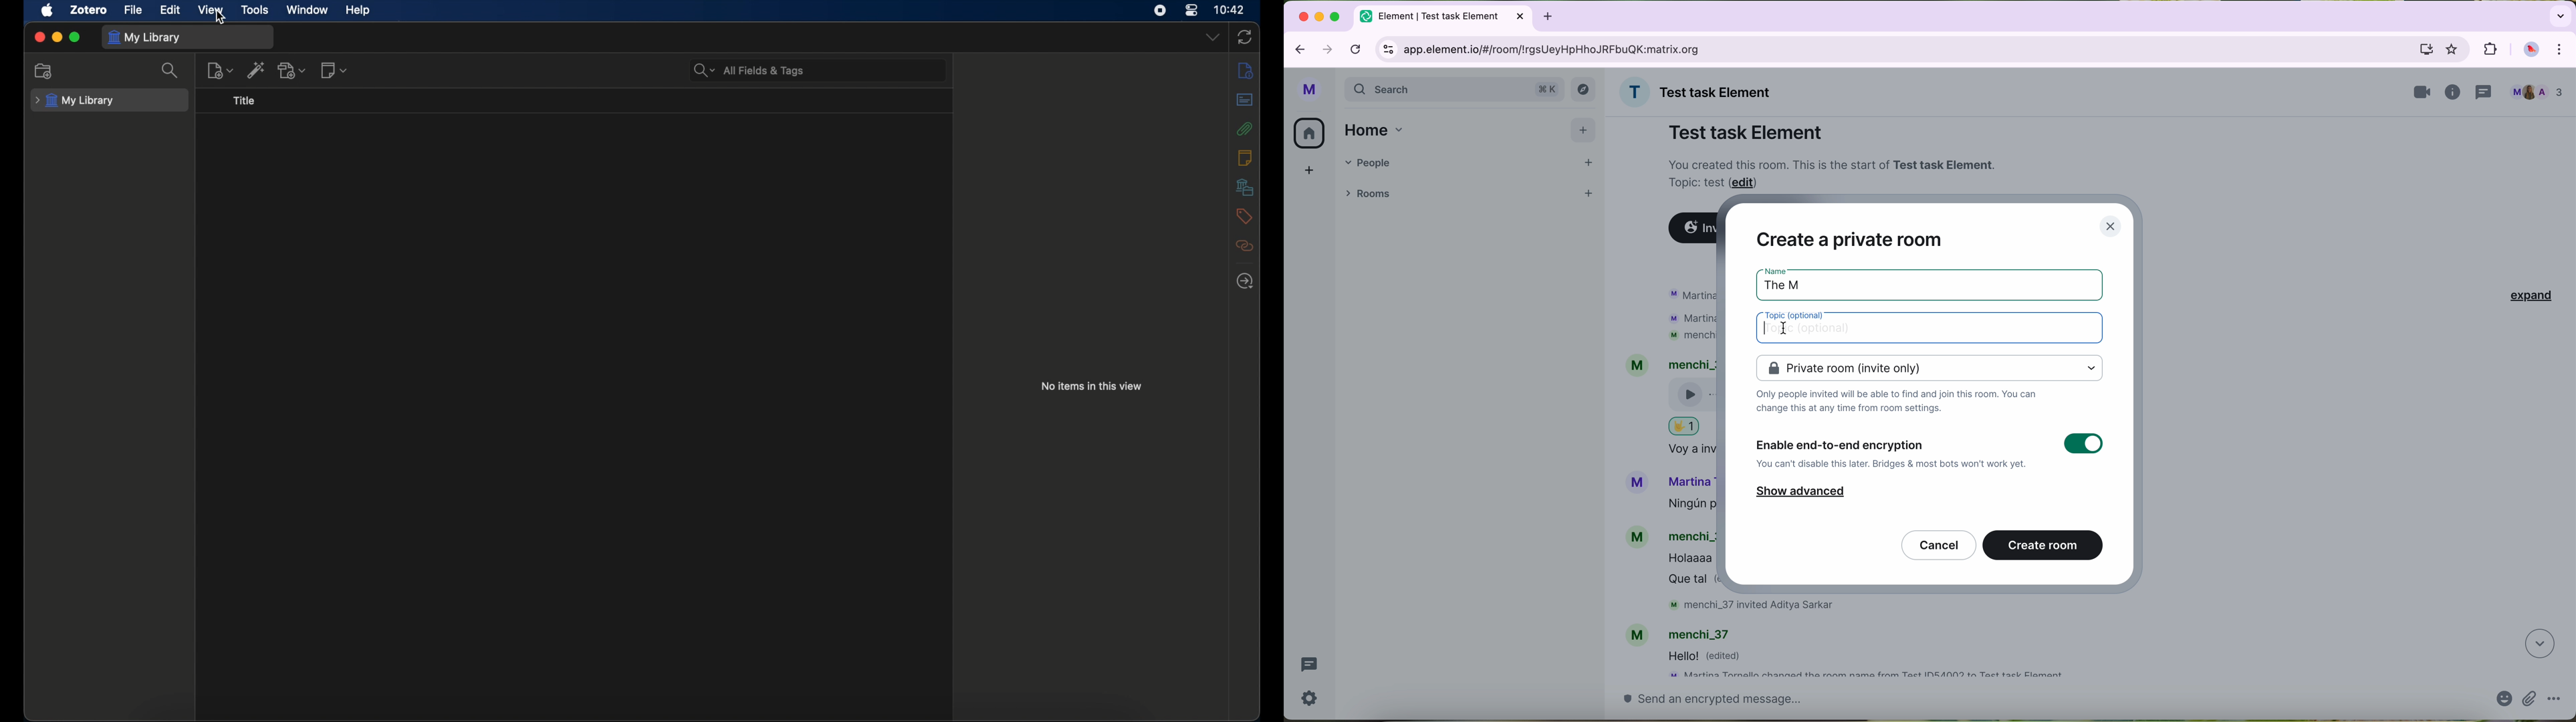 The width and height of the screenshot is (2576, 728). What do you see at coordinates (1309, 91) in the screenshot?
I see `profile` at bounding box center [1309, 91].